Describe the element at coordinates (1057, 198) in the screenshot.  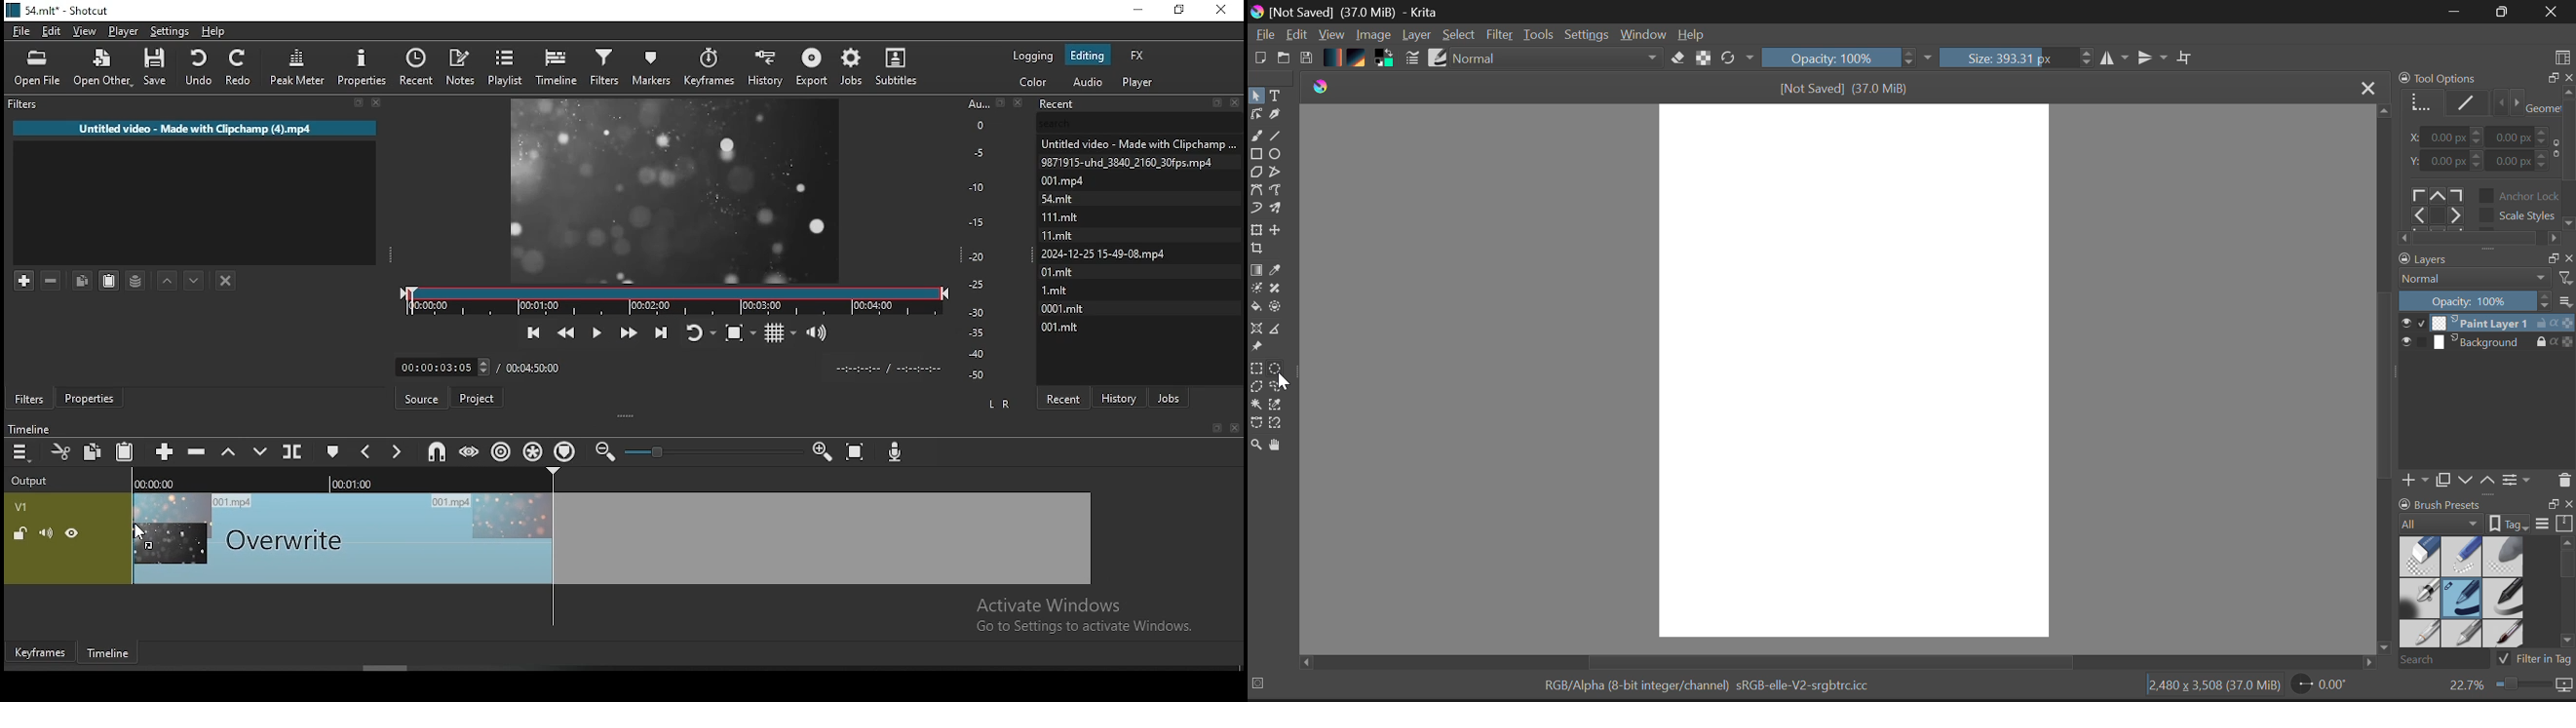
I see `files` at that location.